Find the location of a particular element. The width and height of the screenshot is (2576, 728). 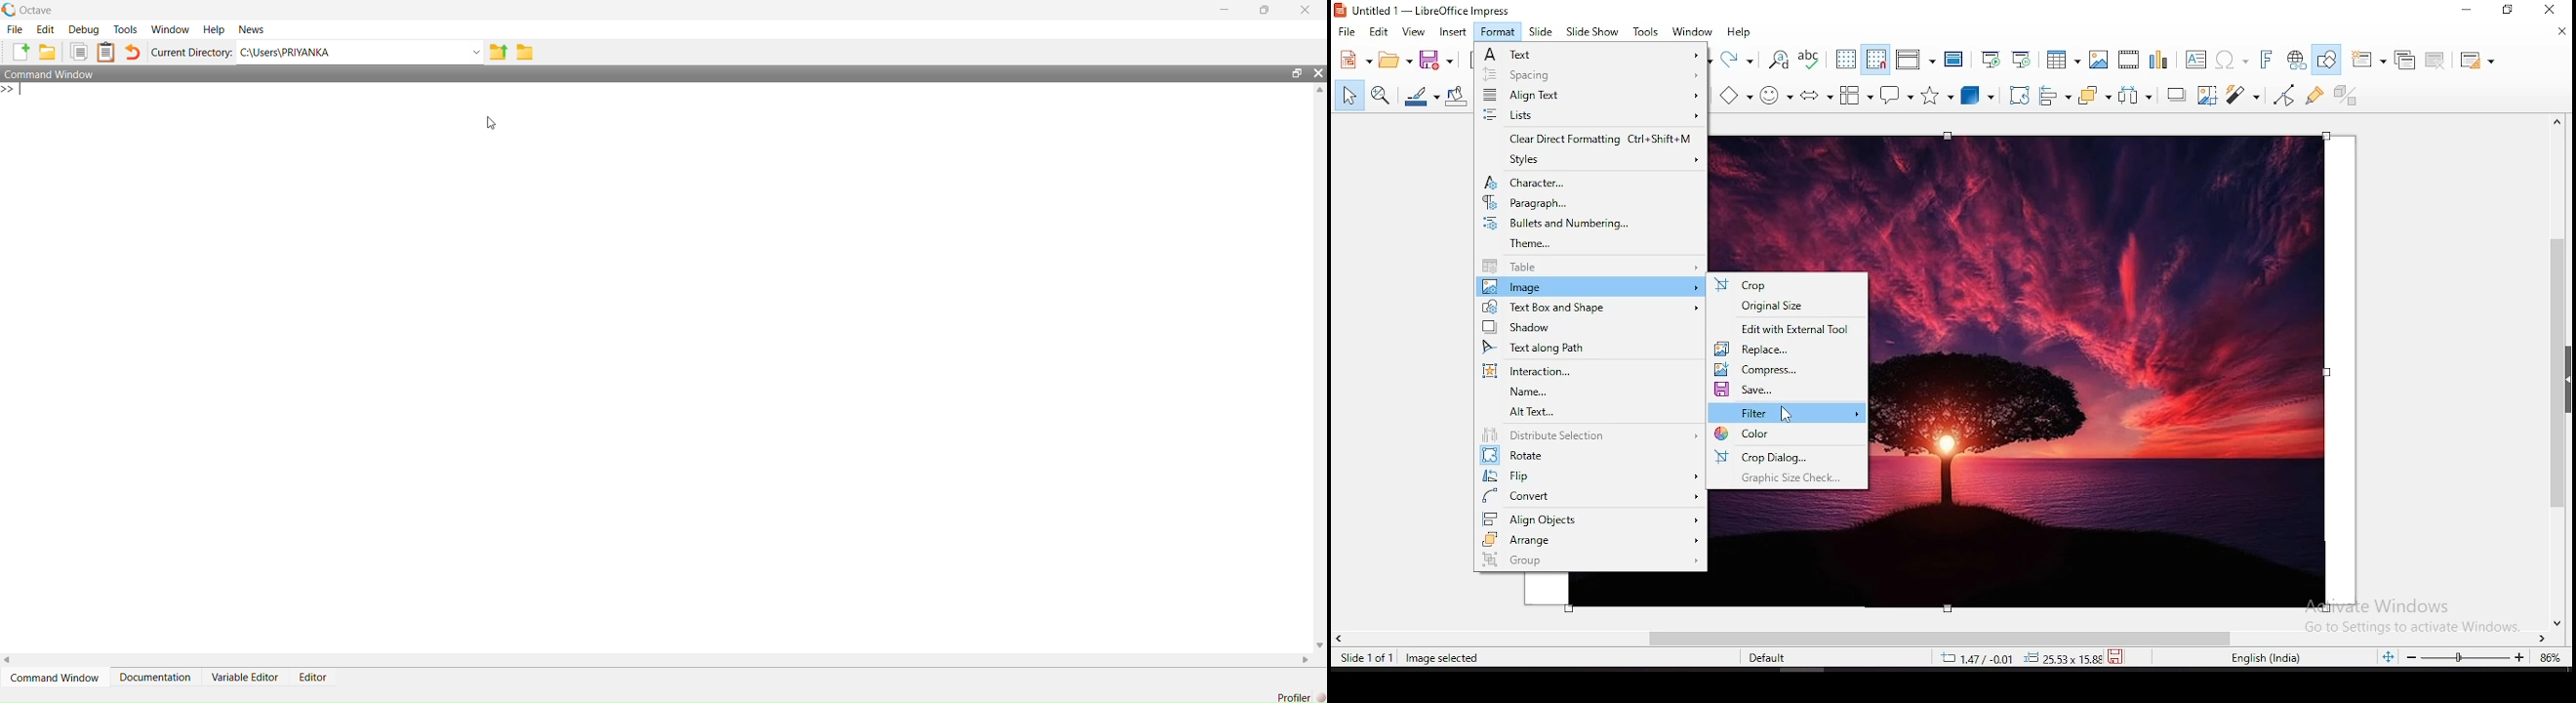

format is located at coordinates (1498, 31).